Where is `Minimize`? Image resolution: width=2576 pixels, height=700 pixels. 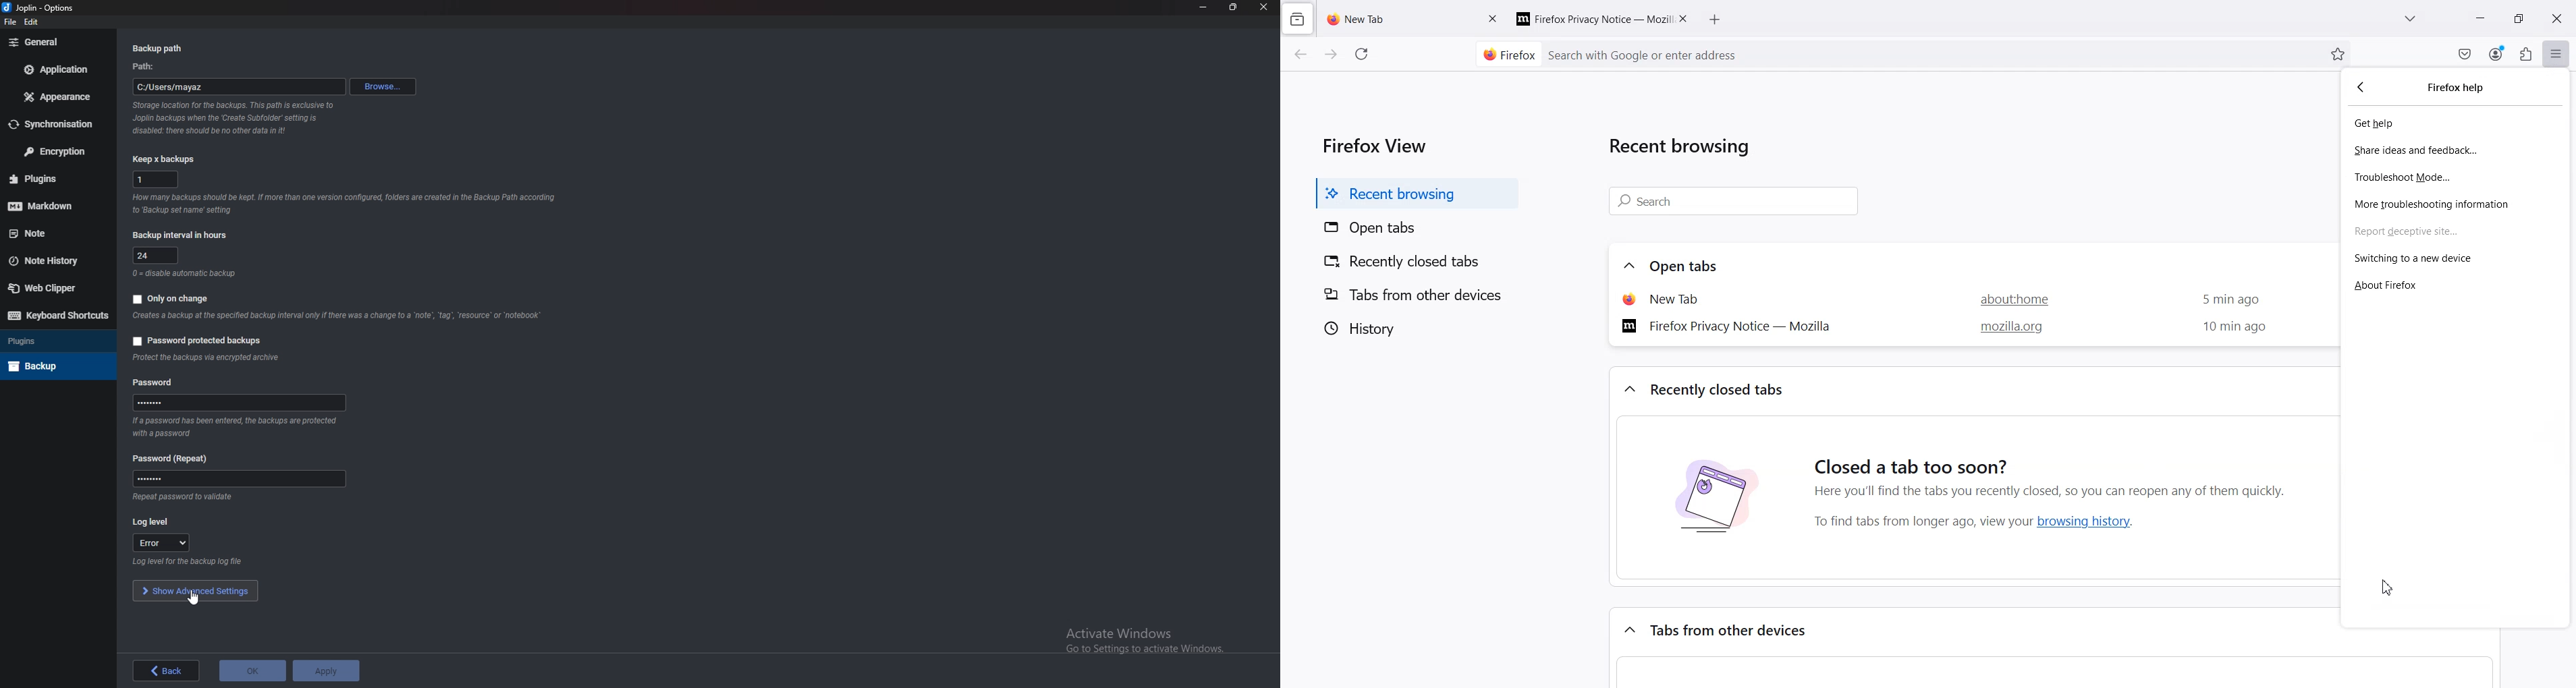
Minimize is located at coordinates (1205, 8).